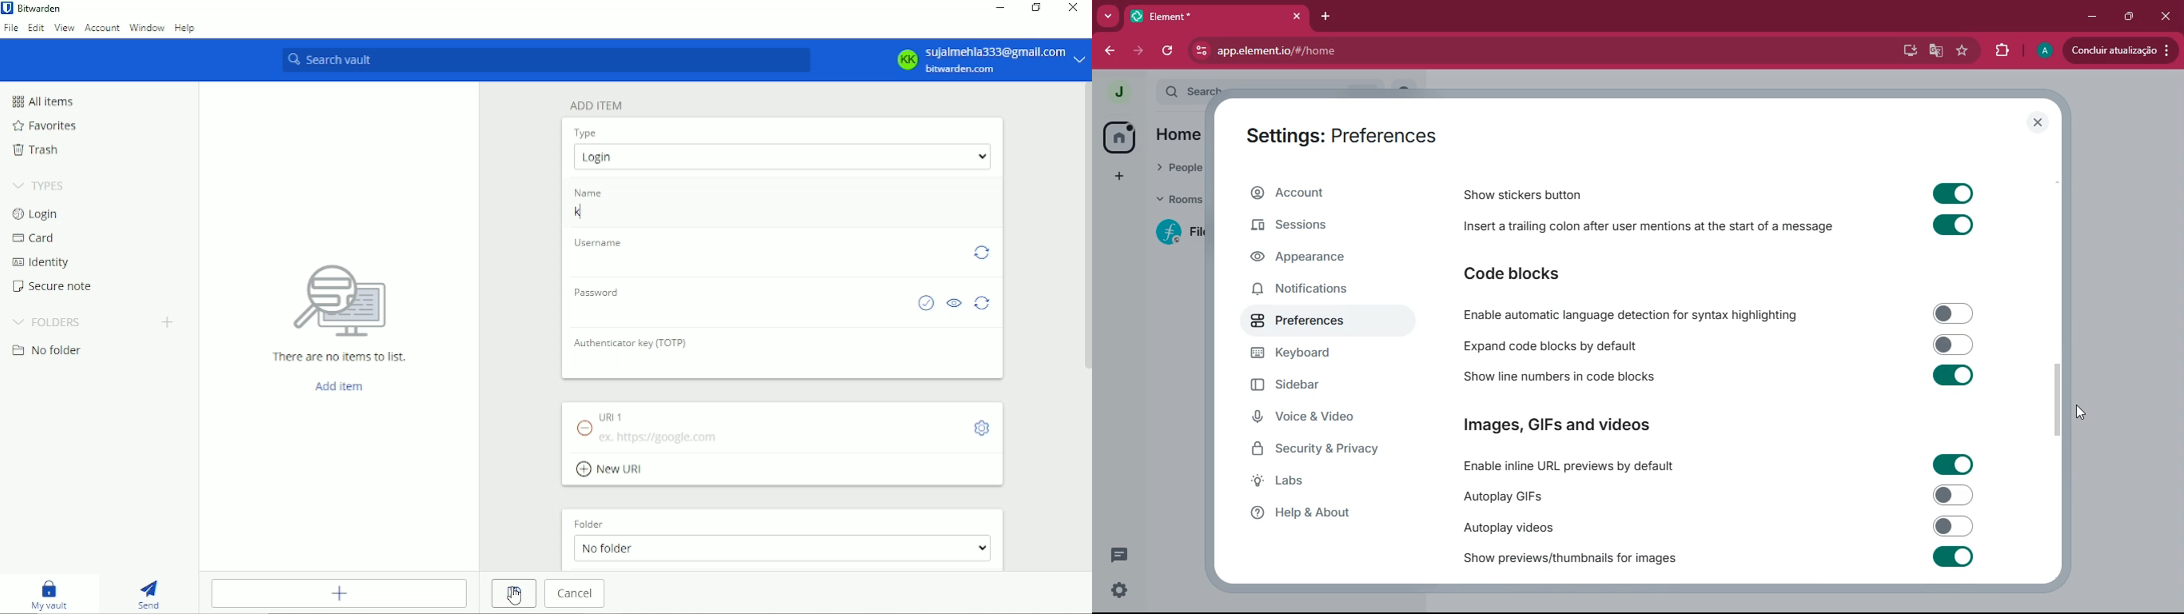 The width and height of the screenshot is (2184, 616). I want to click on Create folder, so click(171, 323).